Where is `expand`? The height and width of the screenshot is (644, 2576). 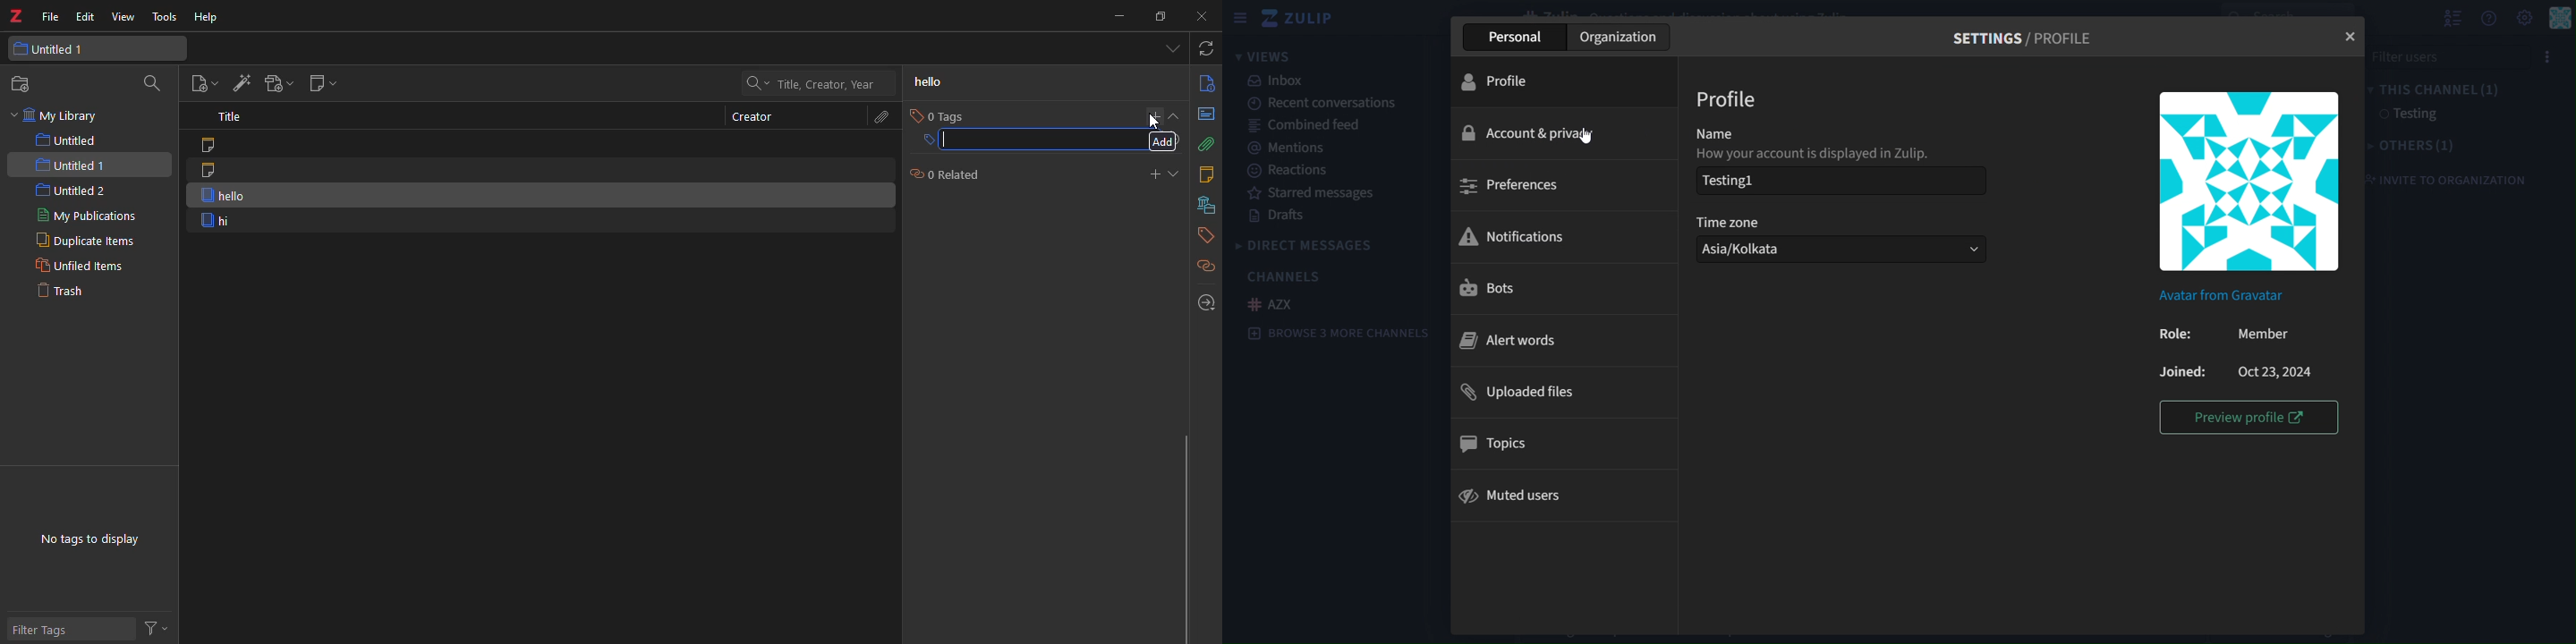 expand is located at coordinates (1177, 174).